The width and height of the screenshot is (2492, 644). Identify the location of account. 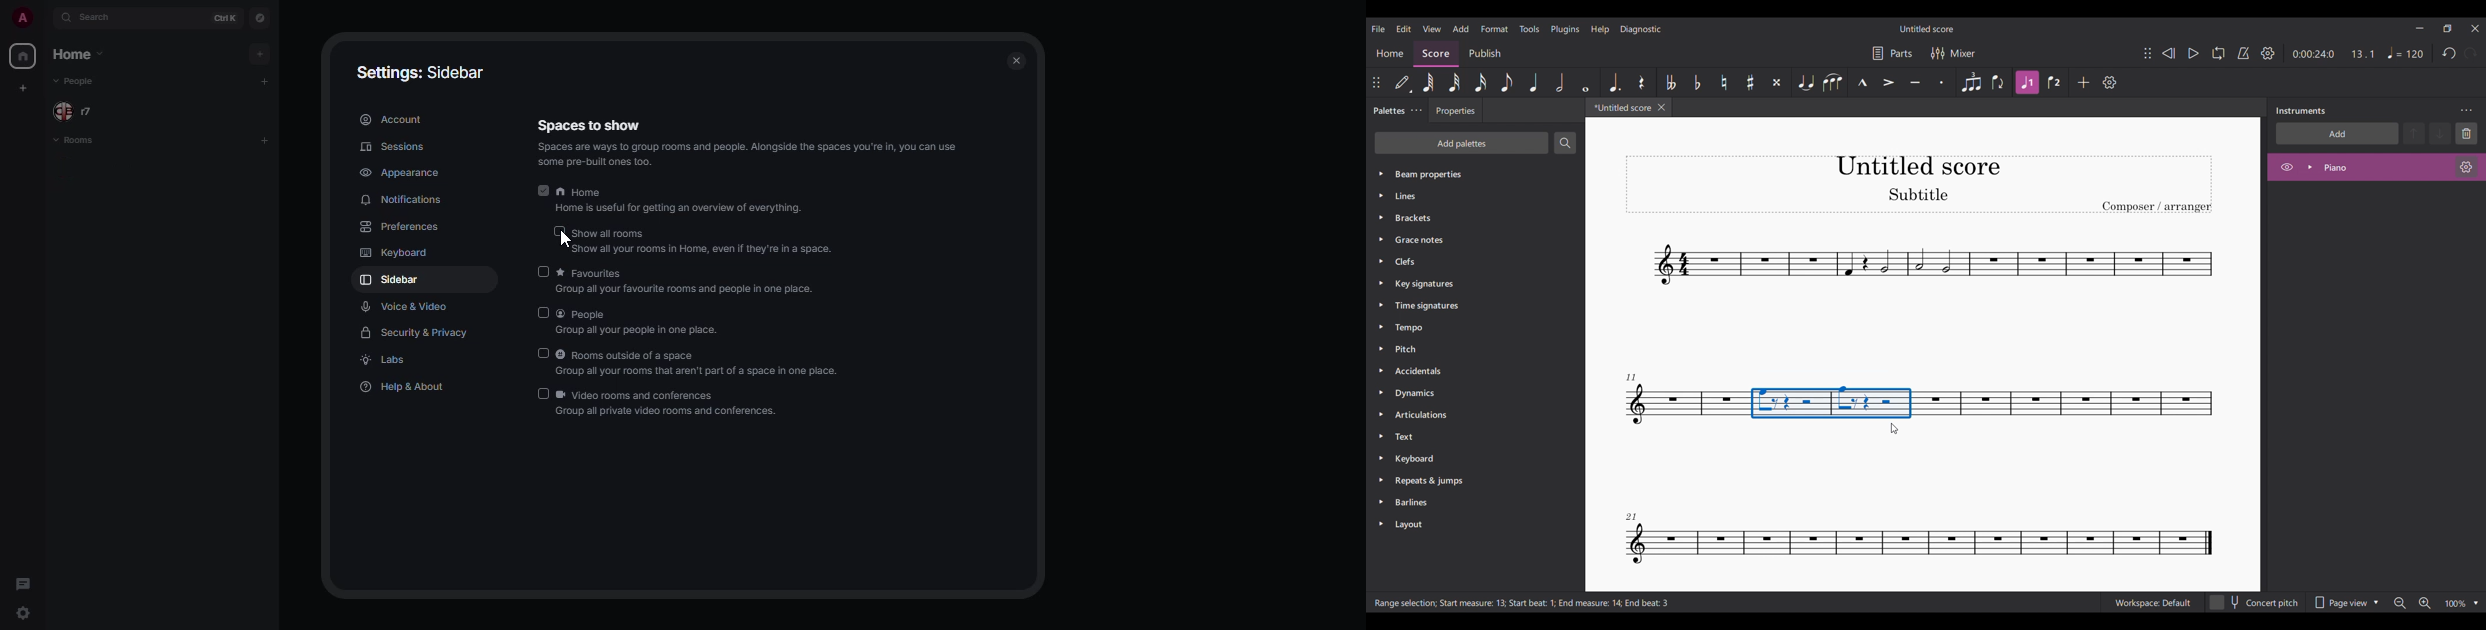
(390, 120).